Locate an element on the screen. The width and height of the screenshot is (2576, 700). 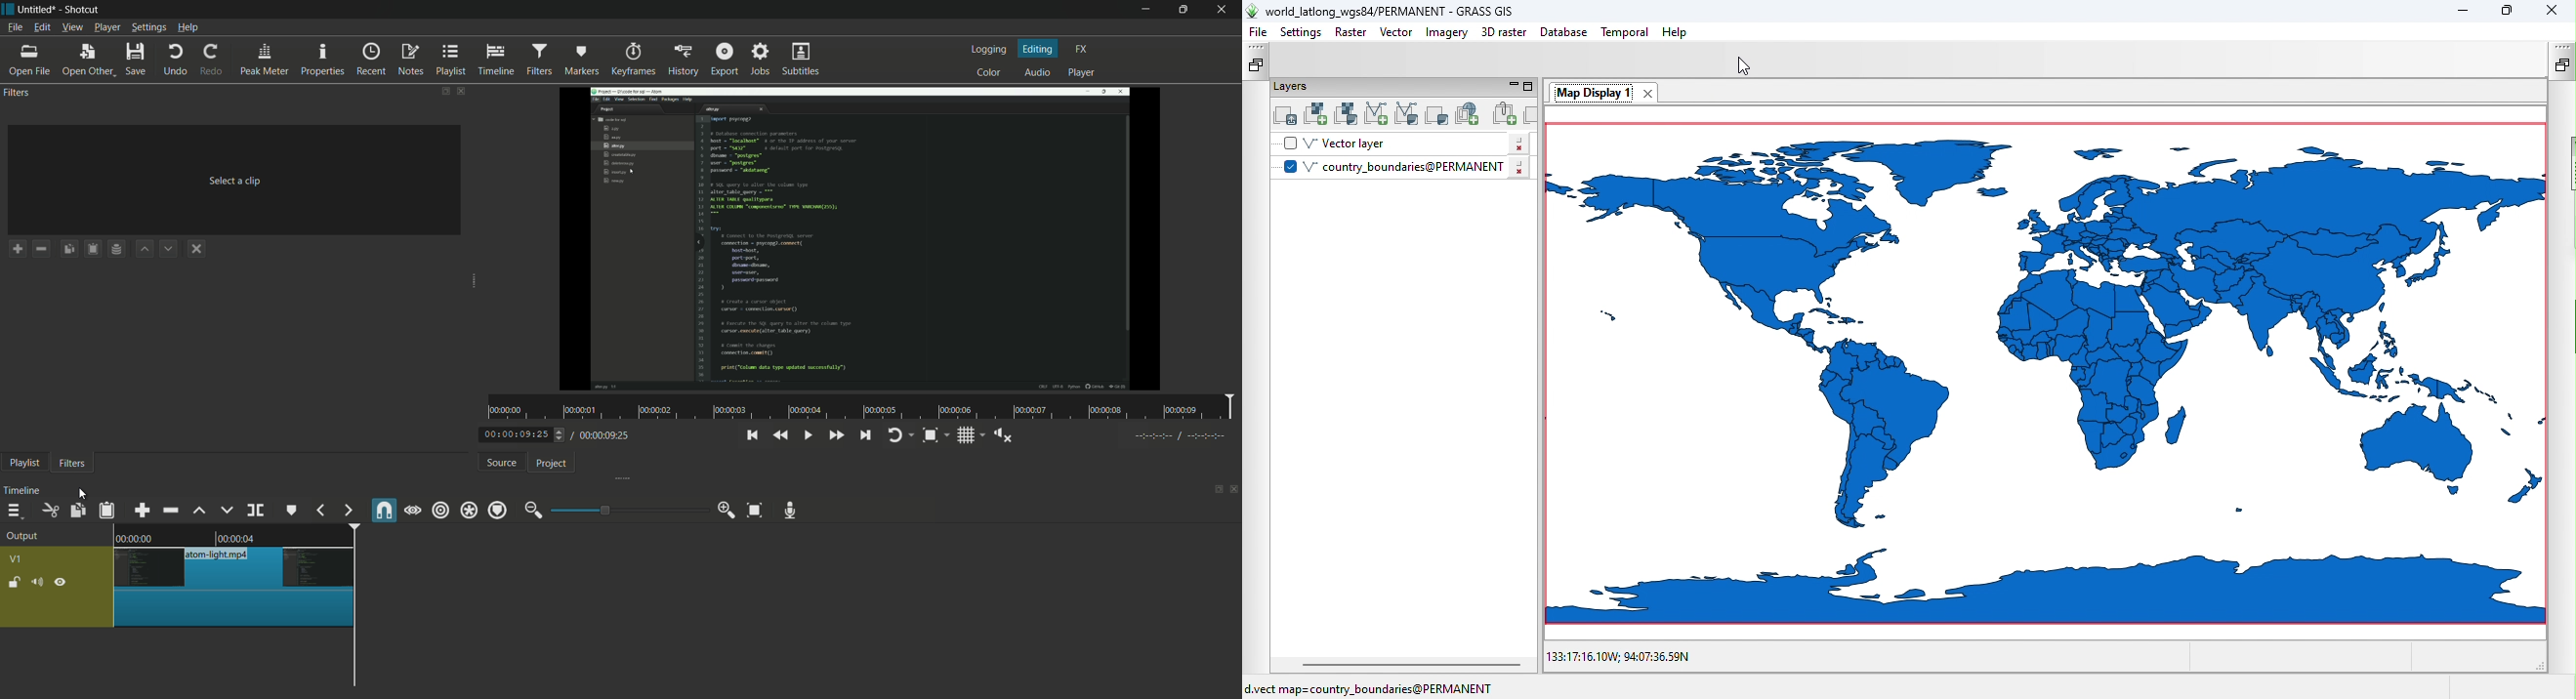
 is located at coordinates (1177, 438).